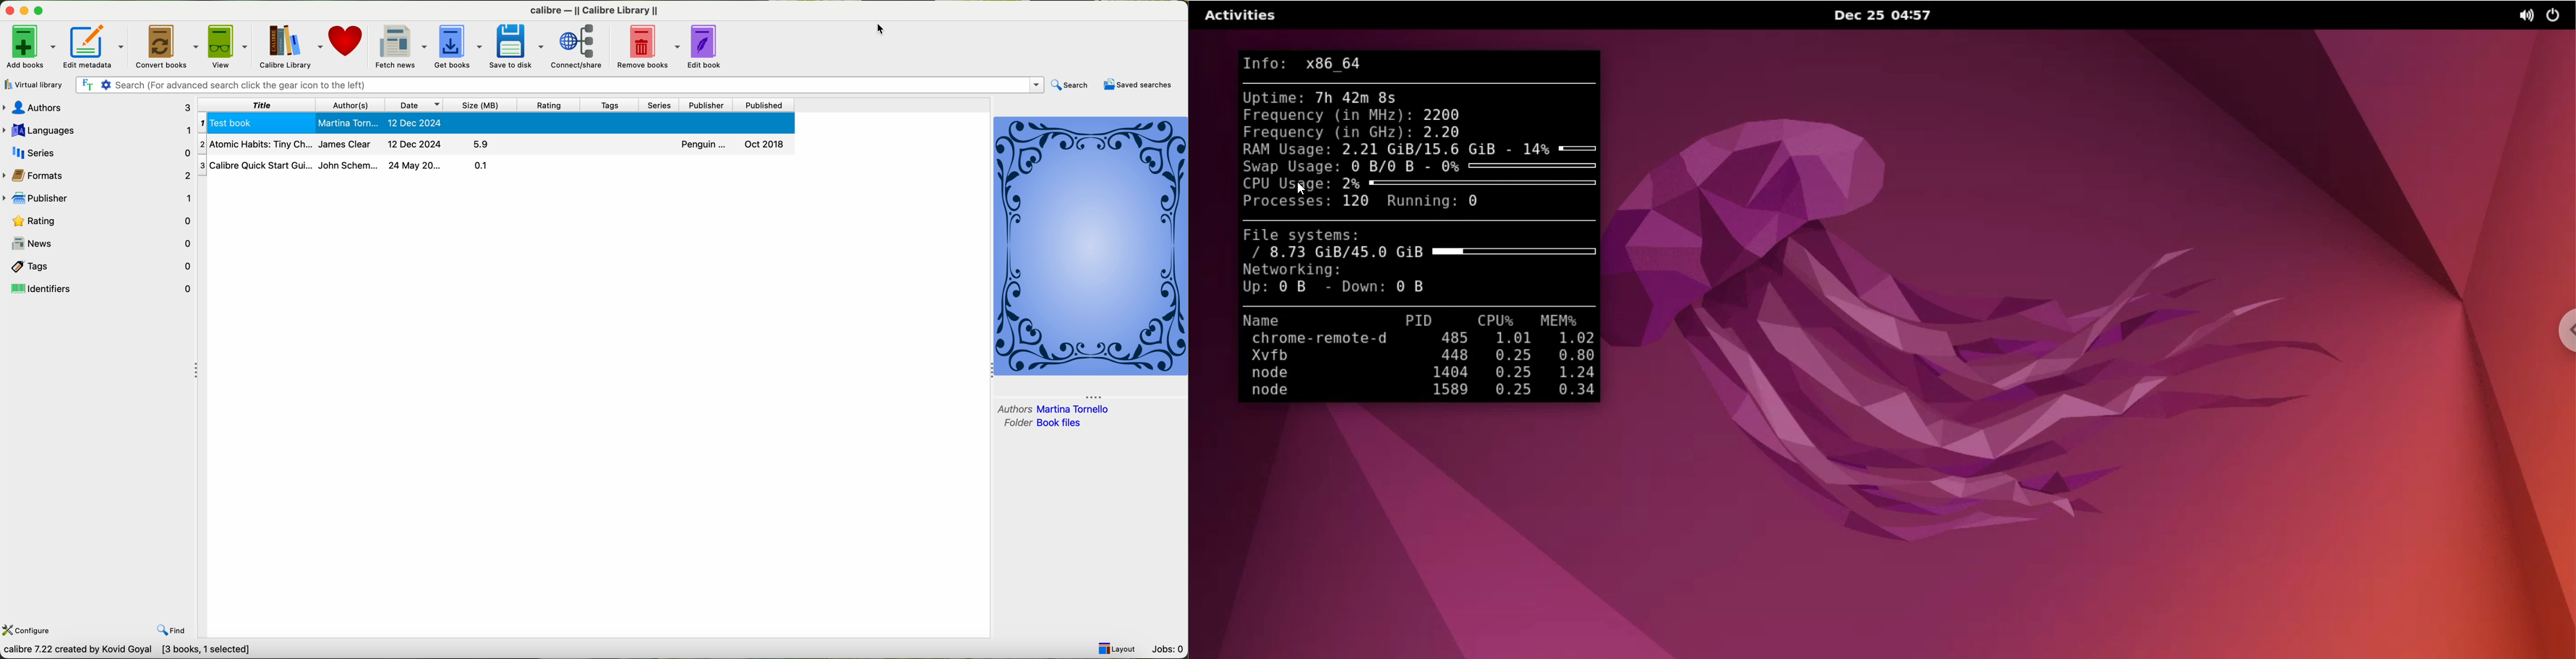  Describe the element at coordinates (354, 105) in the screenshot. I see `authors` at that location.